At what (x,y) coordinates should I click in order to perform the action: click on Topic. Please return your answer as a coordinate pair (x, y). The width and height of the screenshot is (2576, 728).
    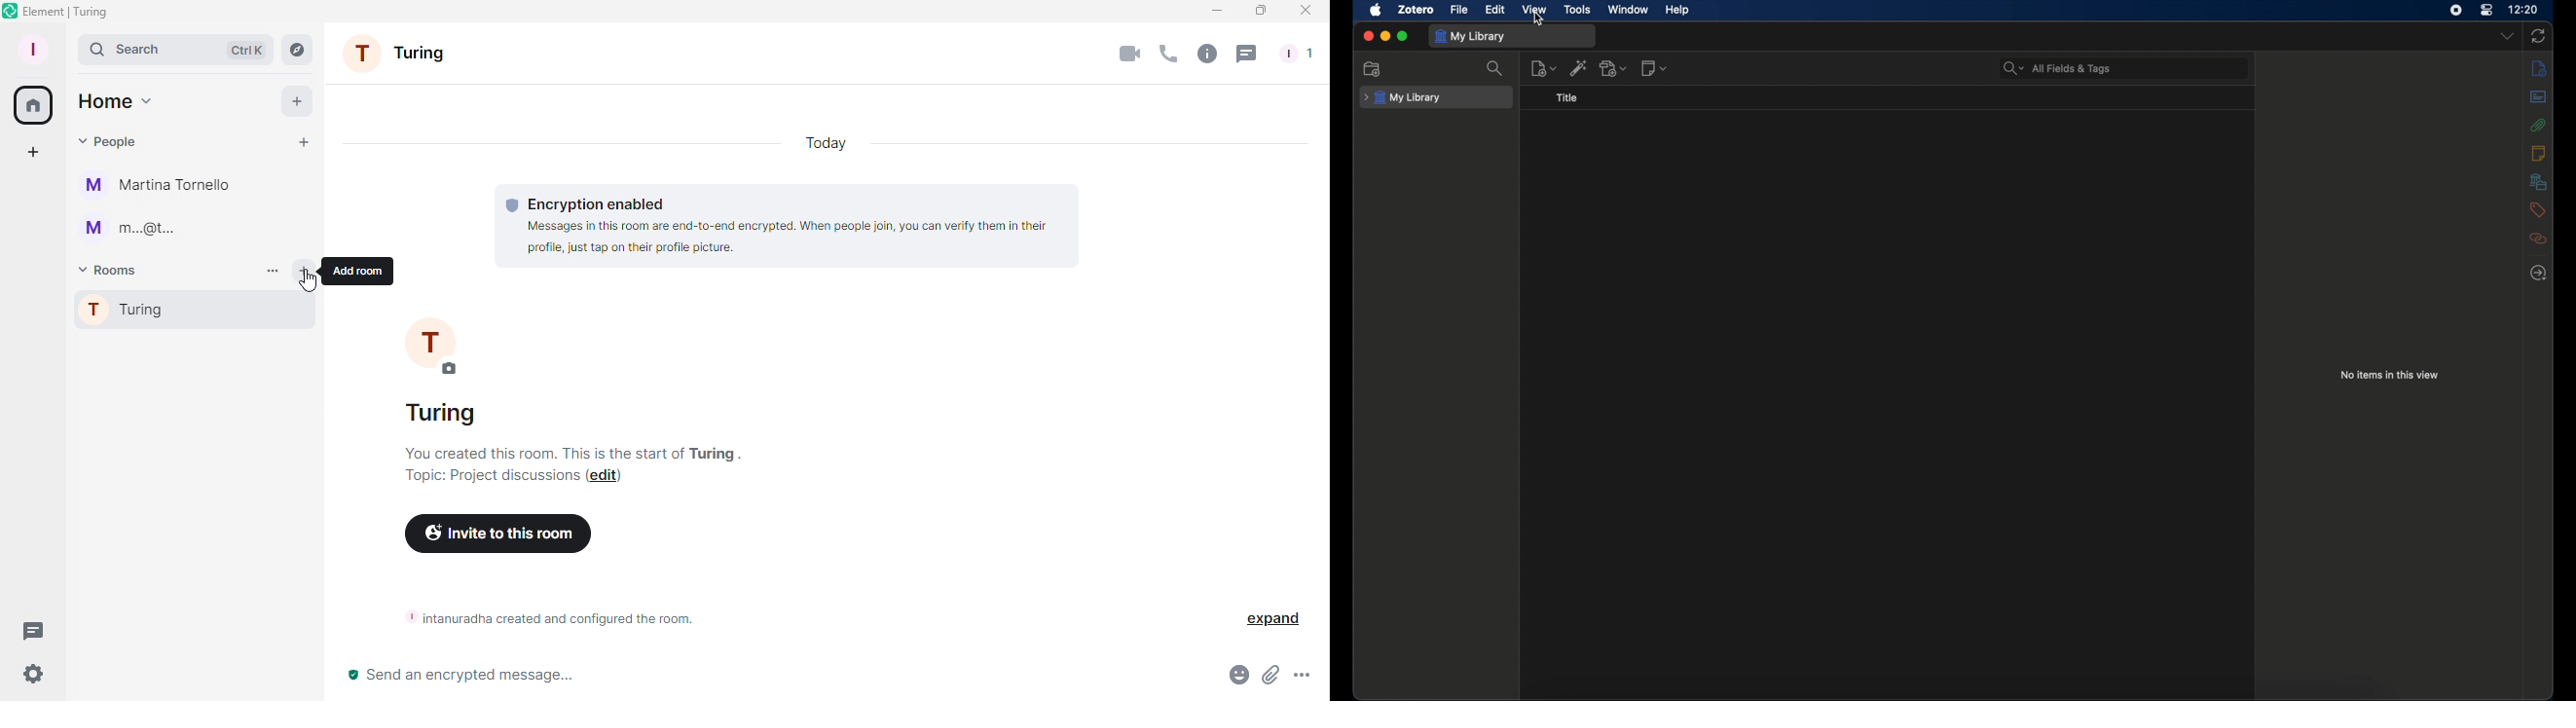
    Looking at the image, I should click on (488, 476).